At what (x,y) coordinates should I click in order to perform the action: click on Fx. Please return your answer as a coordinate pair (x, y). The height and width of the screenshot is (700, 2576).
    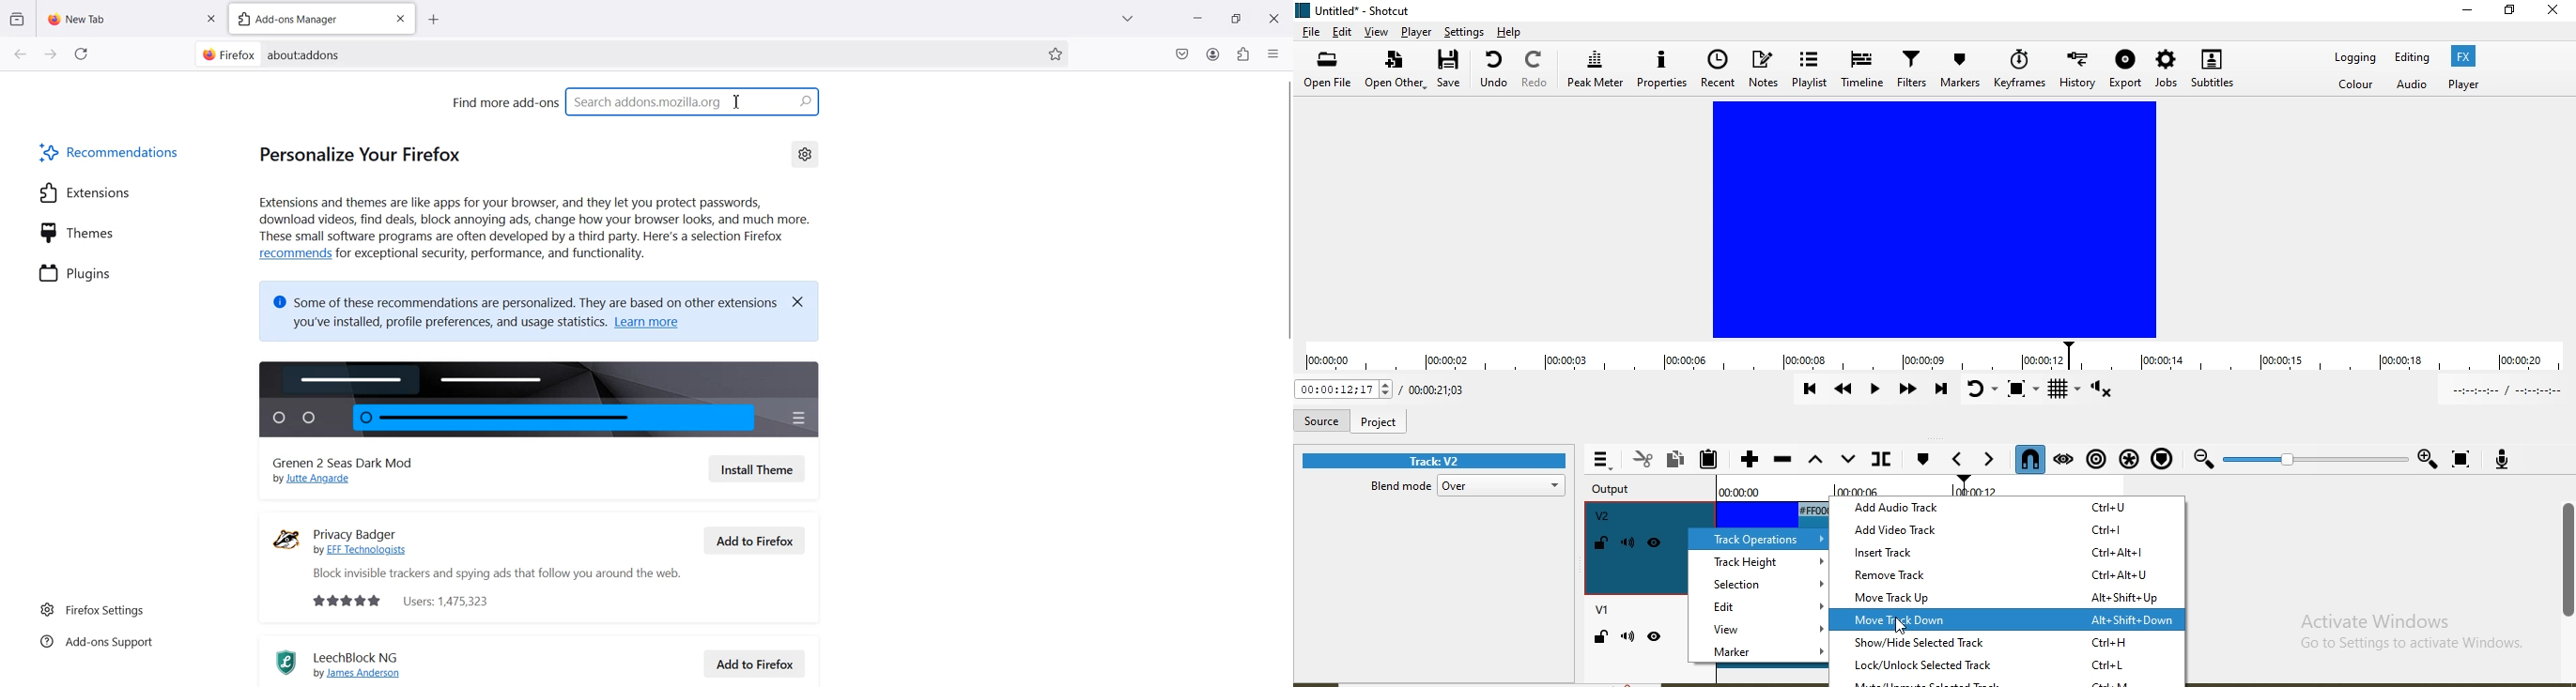
    Looking at the image, I should click on (2464, 56).